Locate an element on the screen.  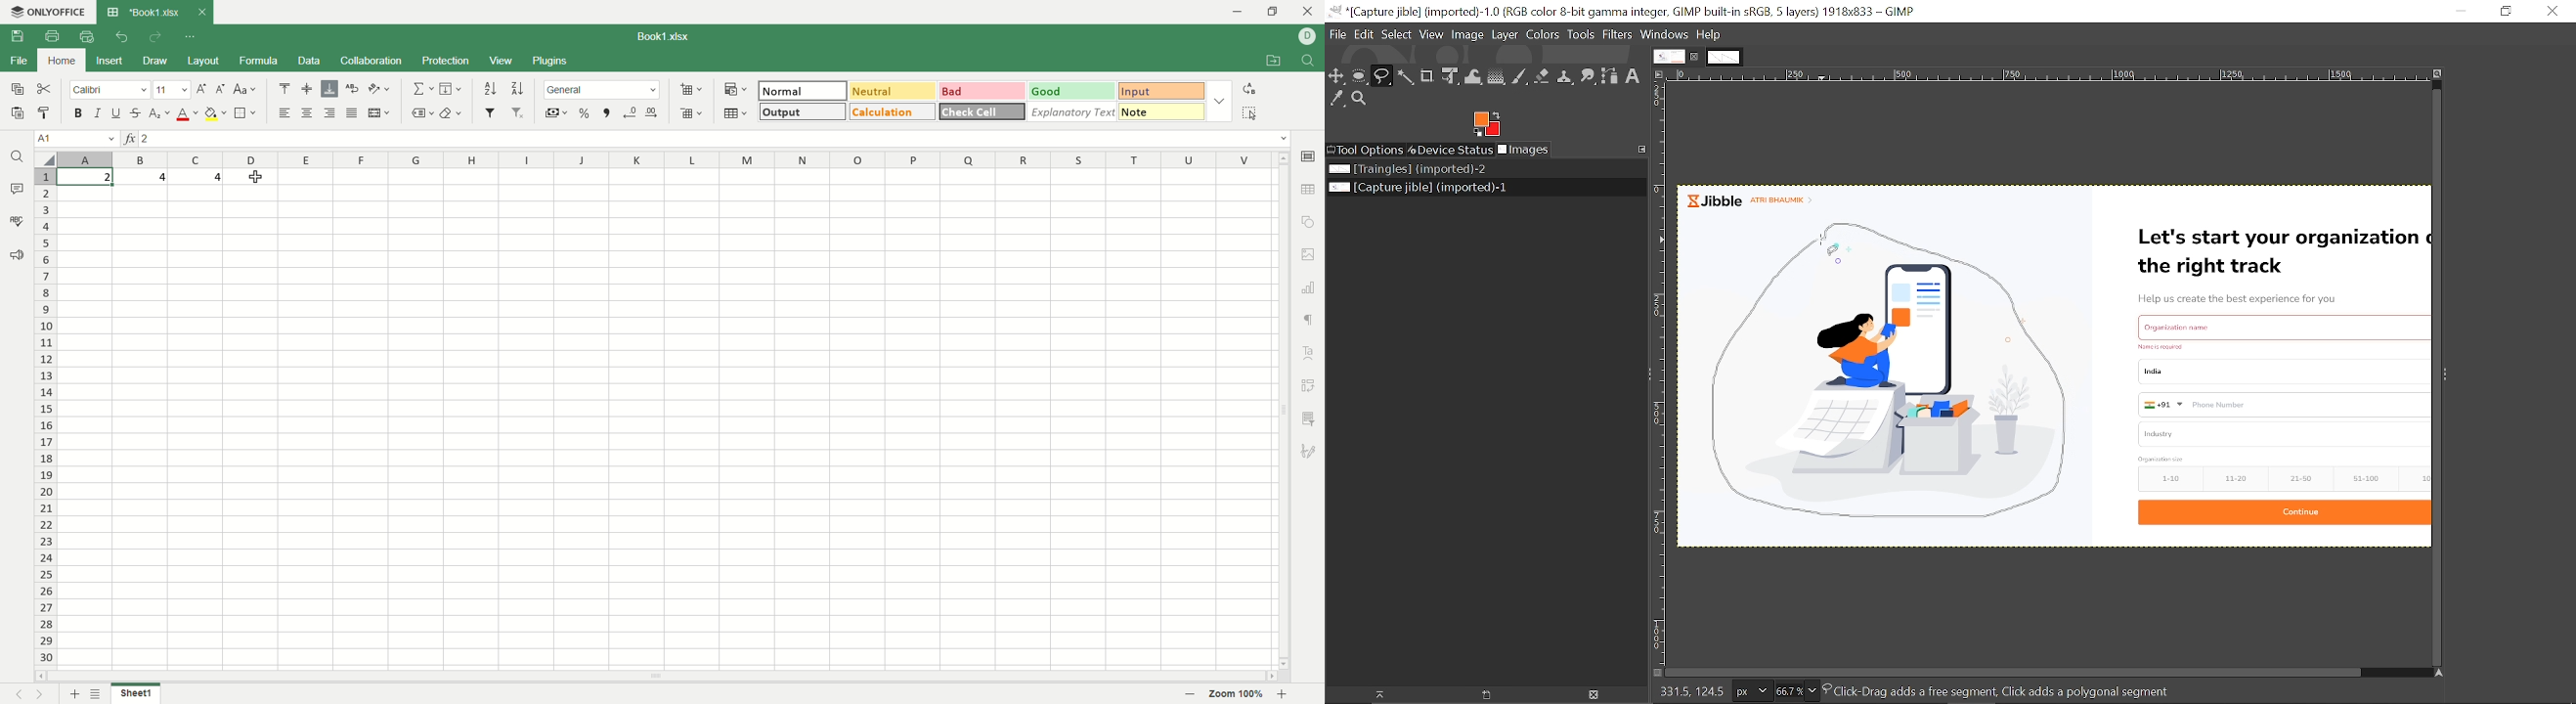
options is located at coordinates (1218, 102).